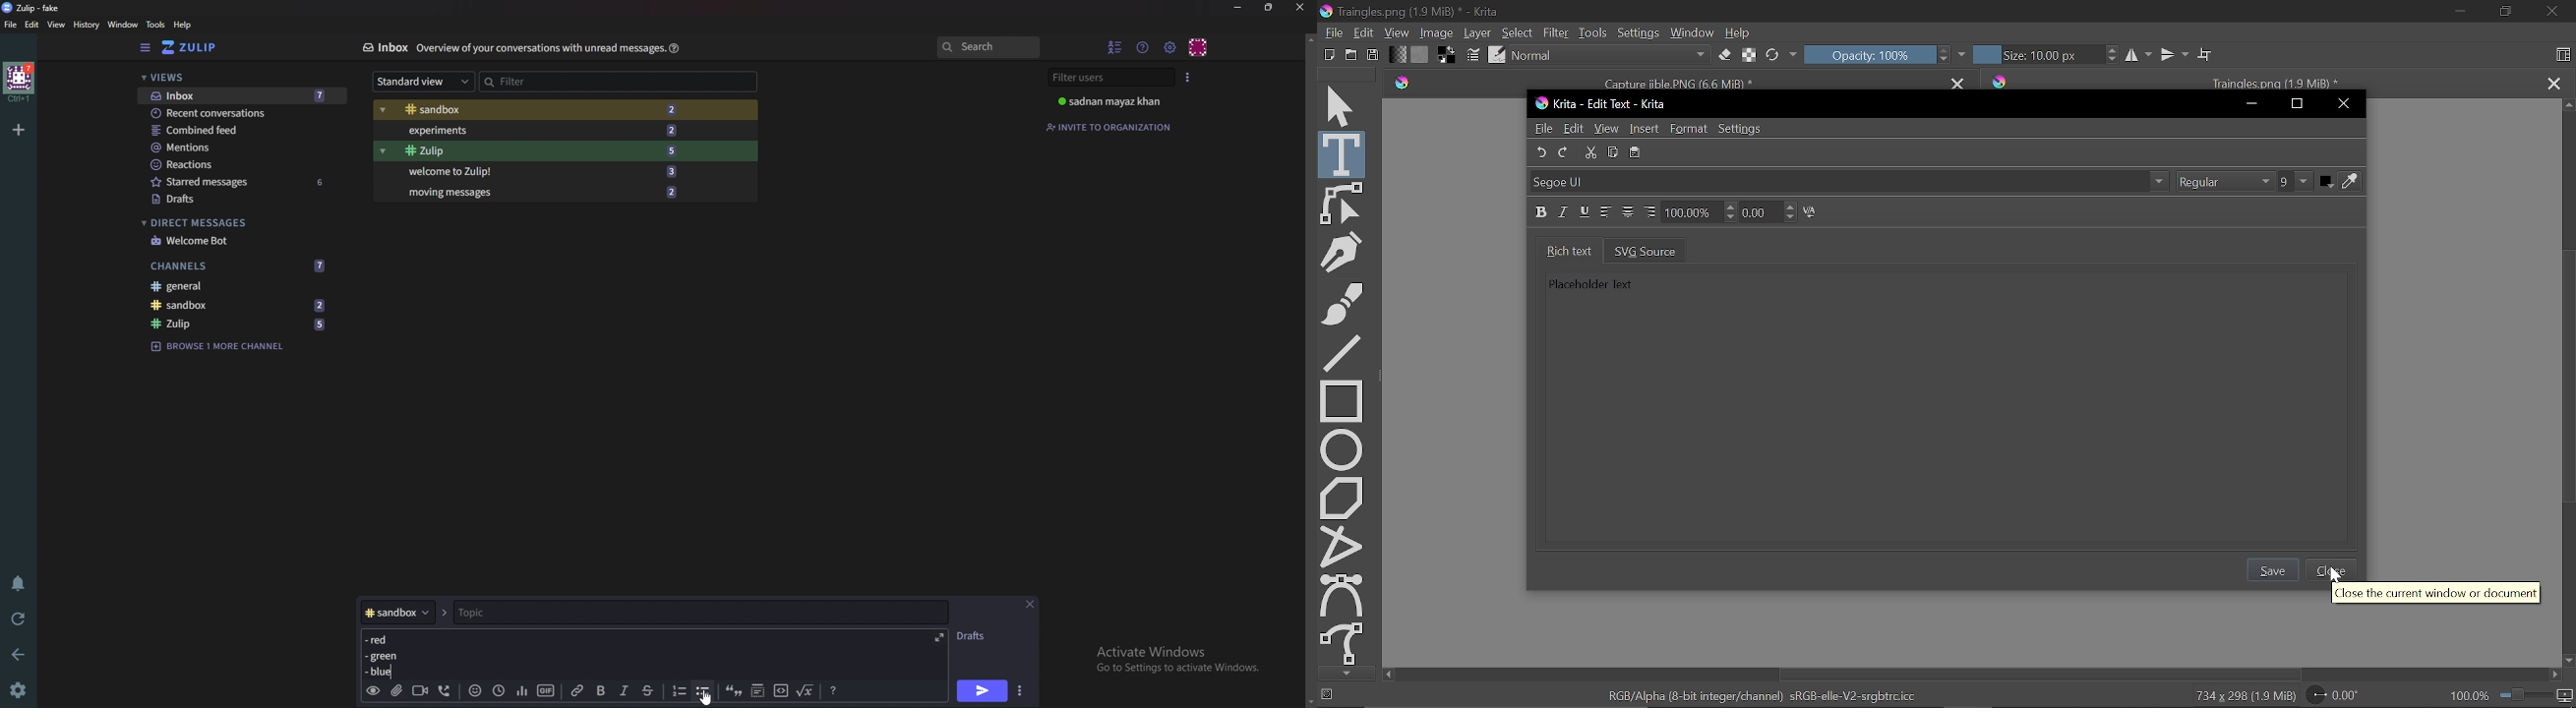  What do you see at coordinates (1435, 33) in the screenshot?
I see `Image` at bounding box center [1435, 33].